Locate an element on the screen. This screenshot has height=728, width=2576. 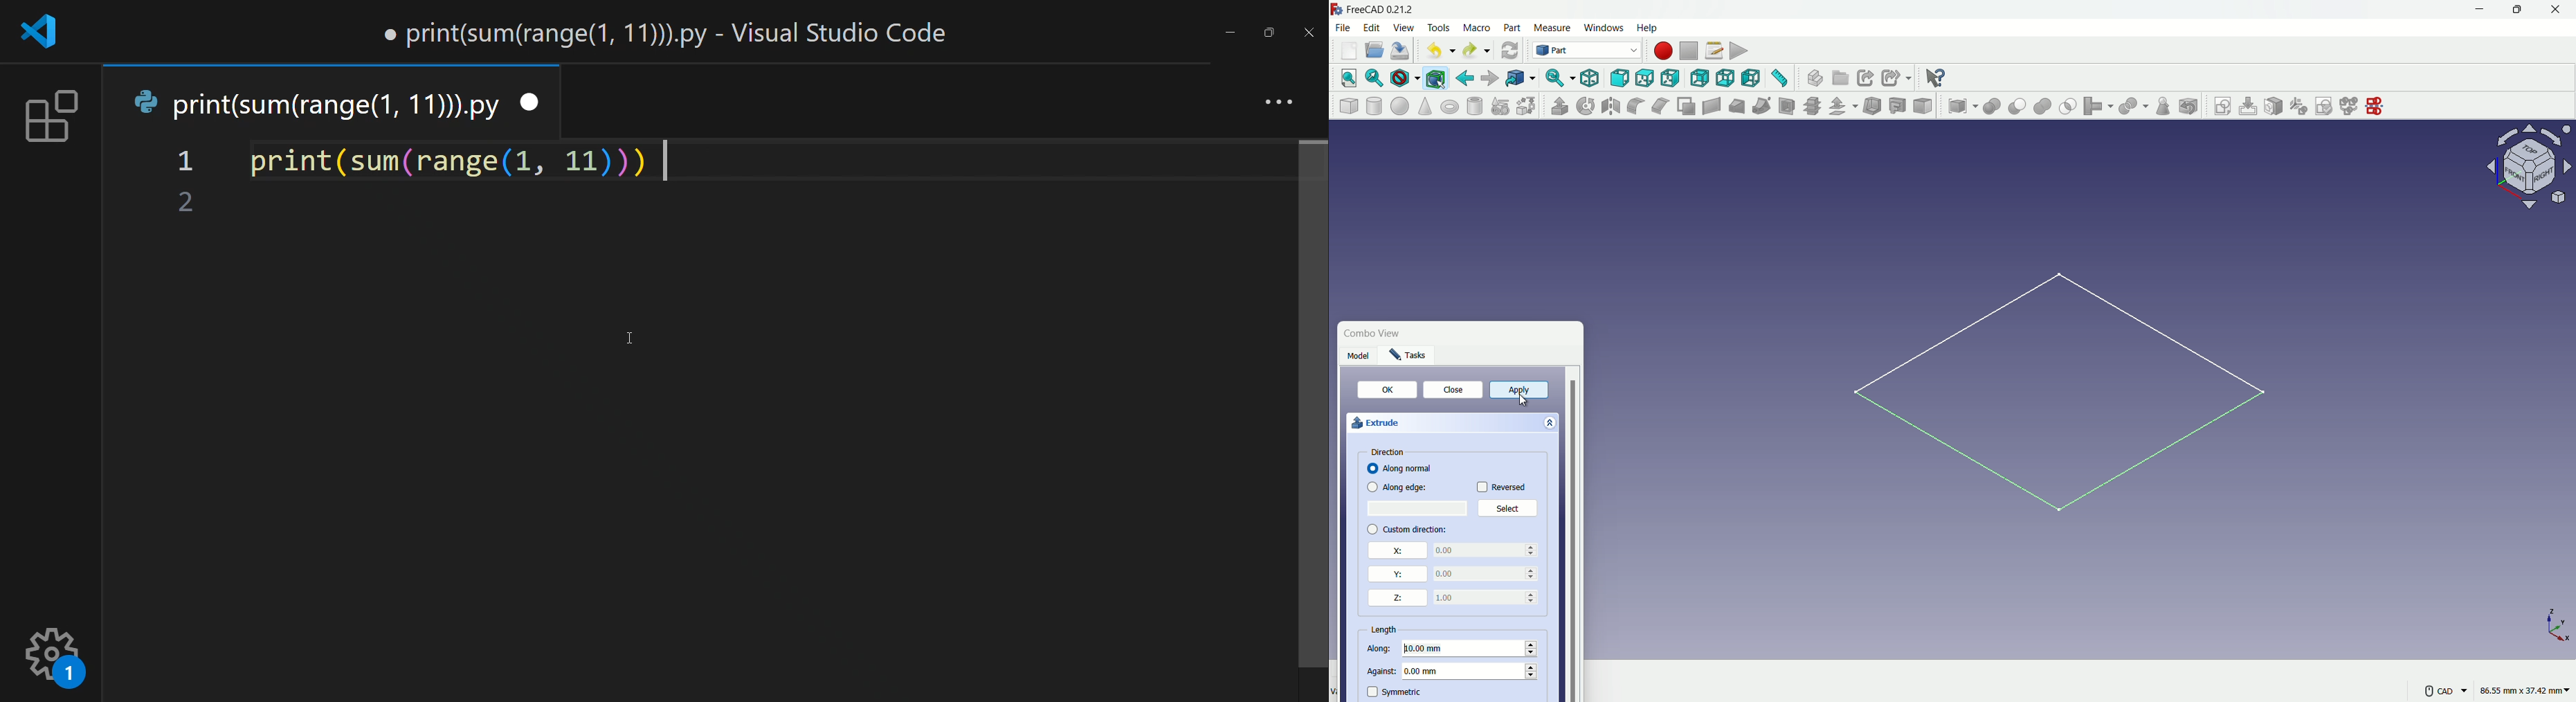
extrude is located at coordinates (1560, 105).